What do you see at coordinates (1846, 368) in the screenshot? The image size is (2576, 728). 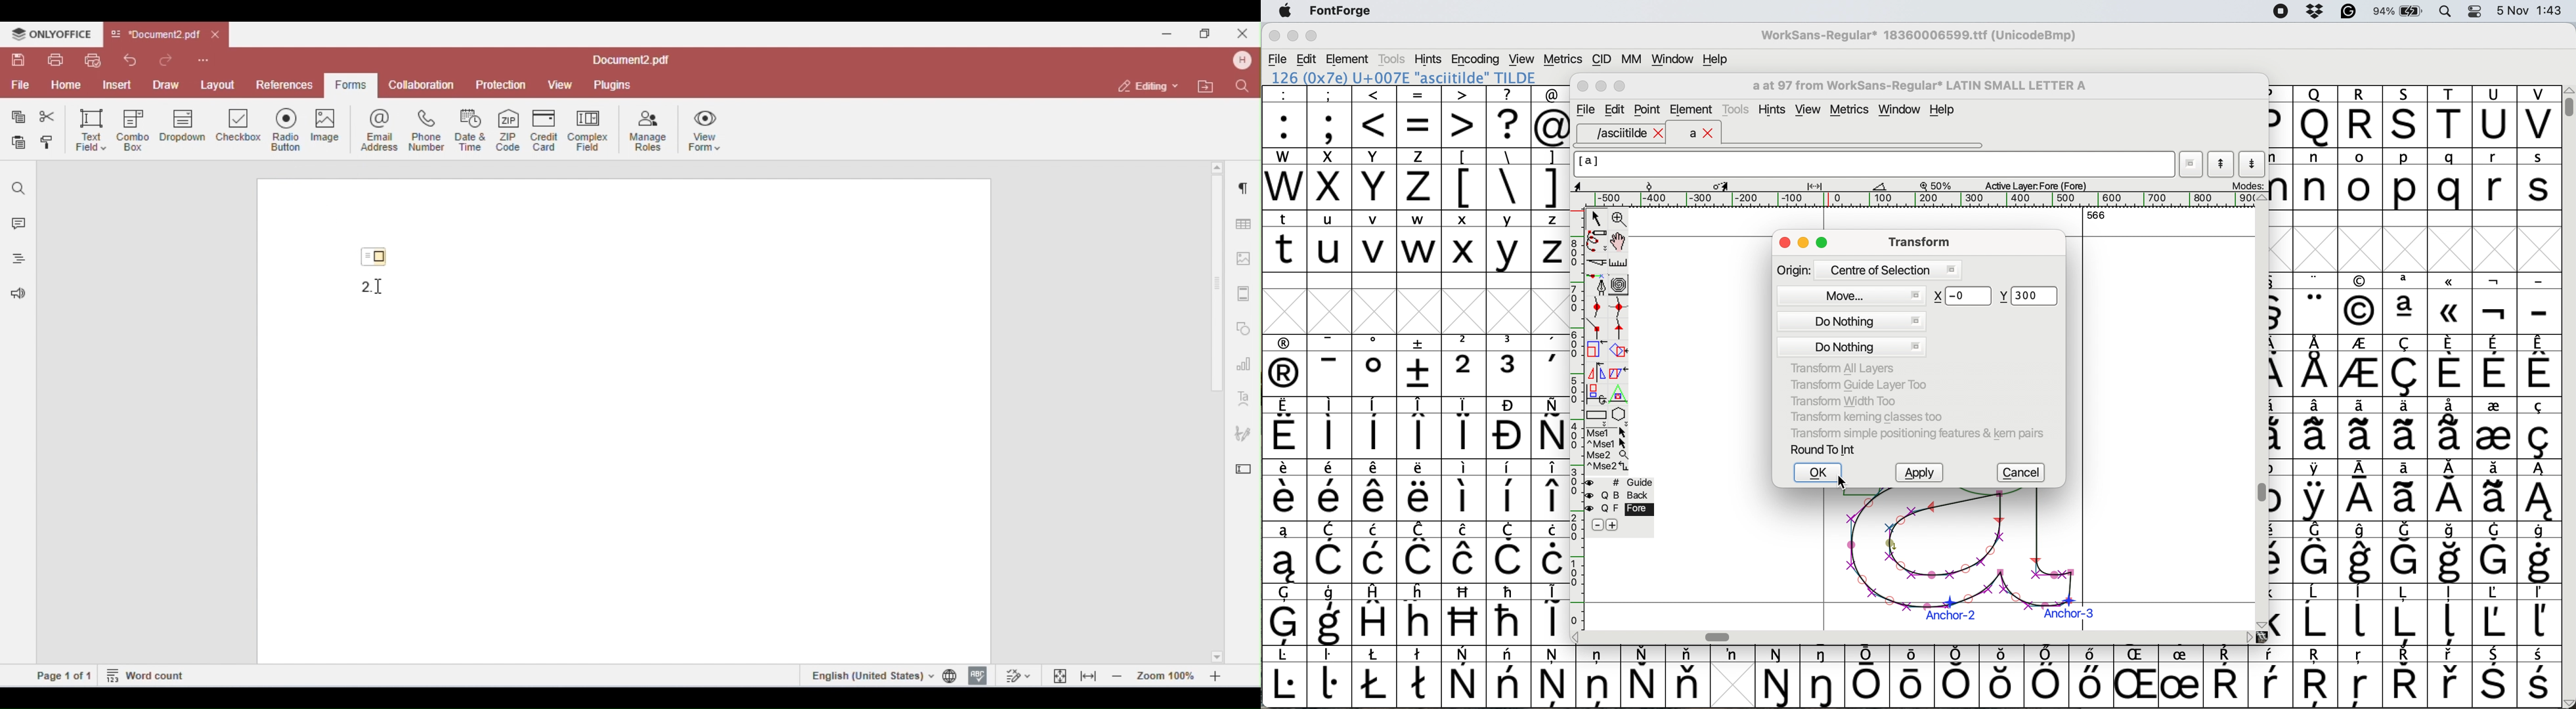 I see `transform all layers` at bounding box center [1846, 368].